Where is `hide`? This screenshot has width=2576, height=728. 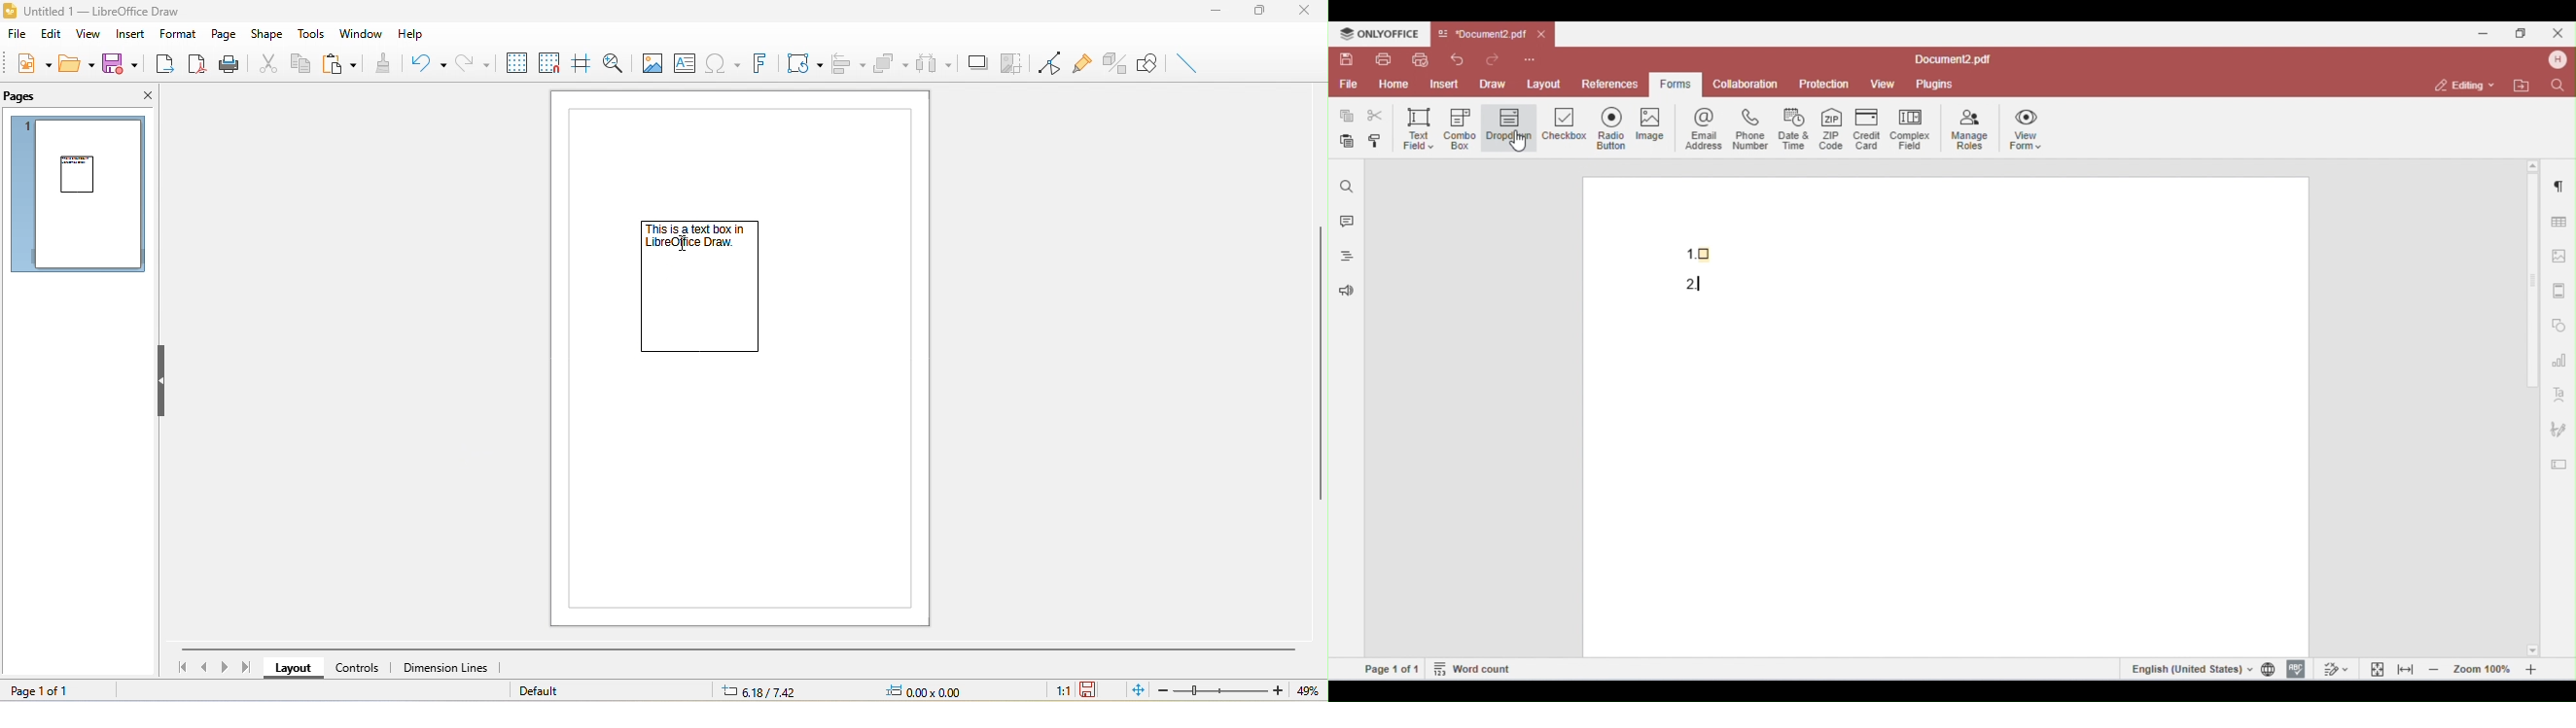
hide is located at coordinates (163, 381).